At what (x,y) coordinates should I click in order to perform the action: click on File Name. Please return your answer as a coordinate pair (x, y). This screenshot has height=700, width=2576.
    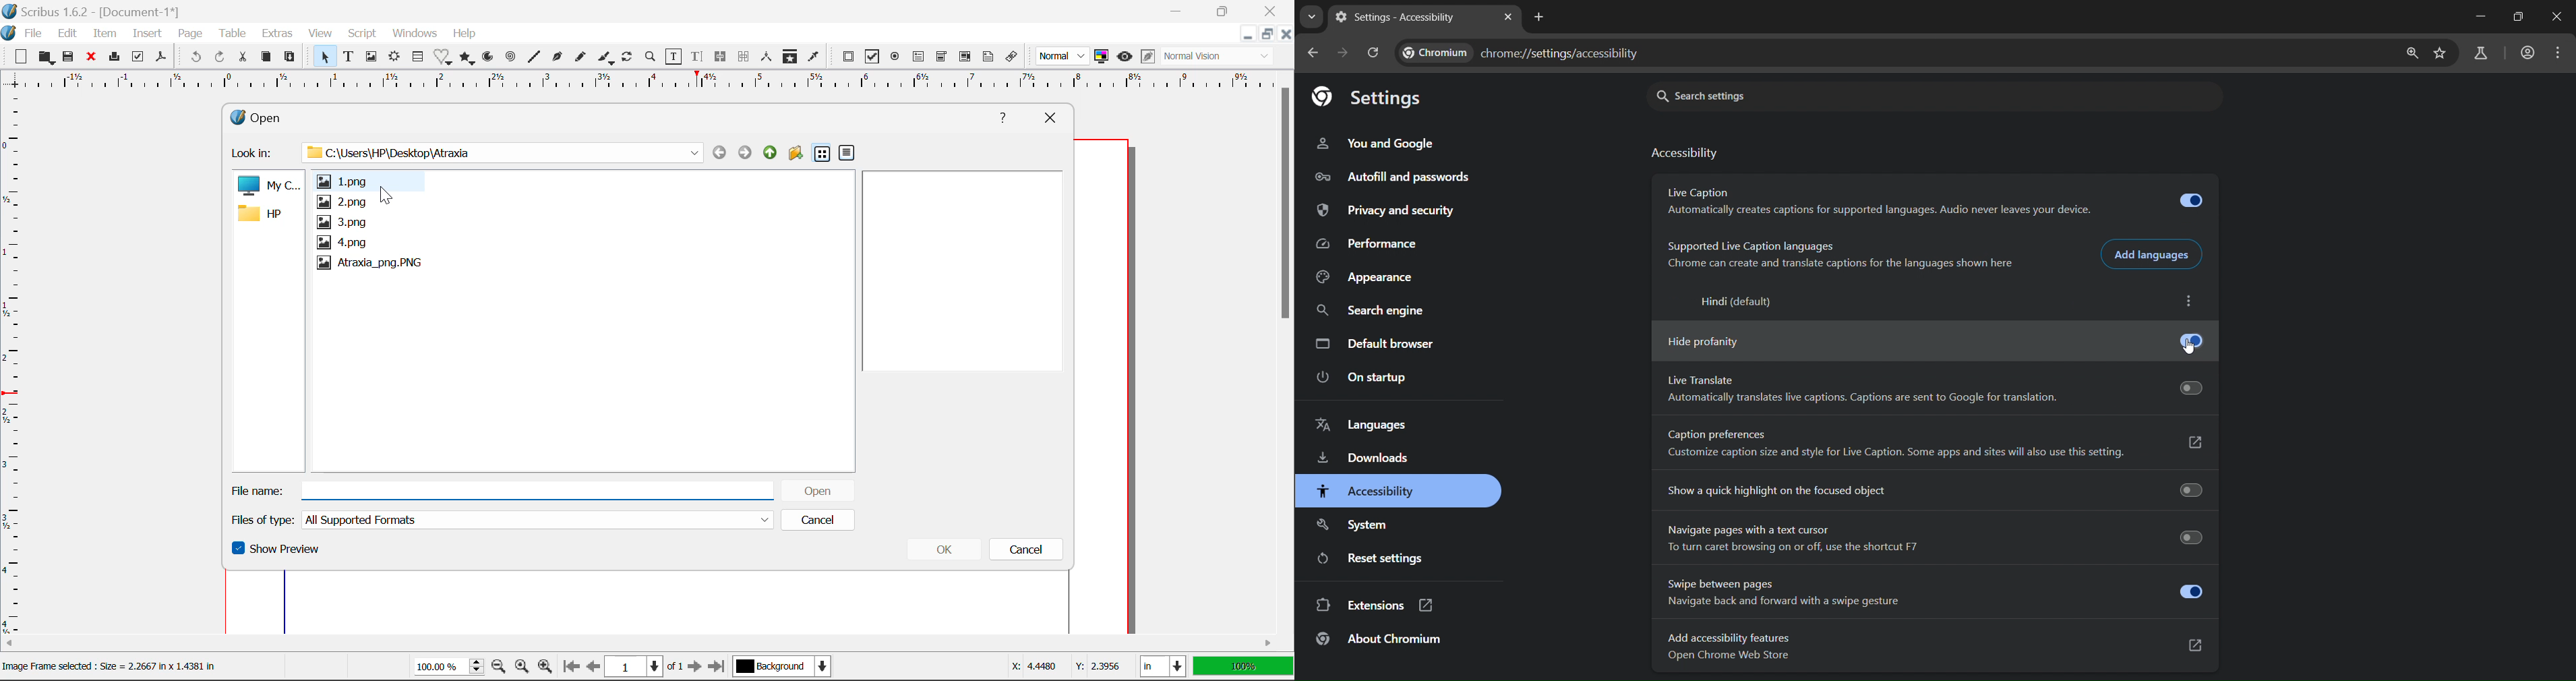
    Looking at the image, I should click on (503, 487).